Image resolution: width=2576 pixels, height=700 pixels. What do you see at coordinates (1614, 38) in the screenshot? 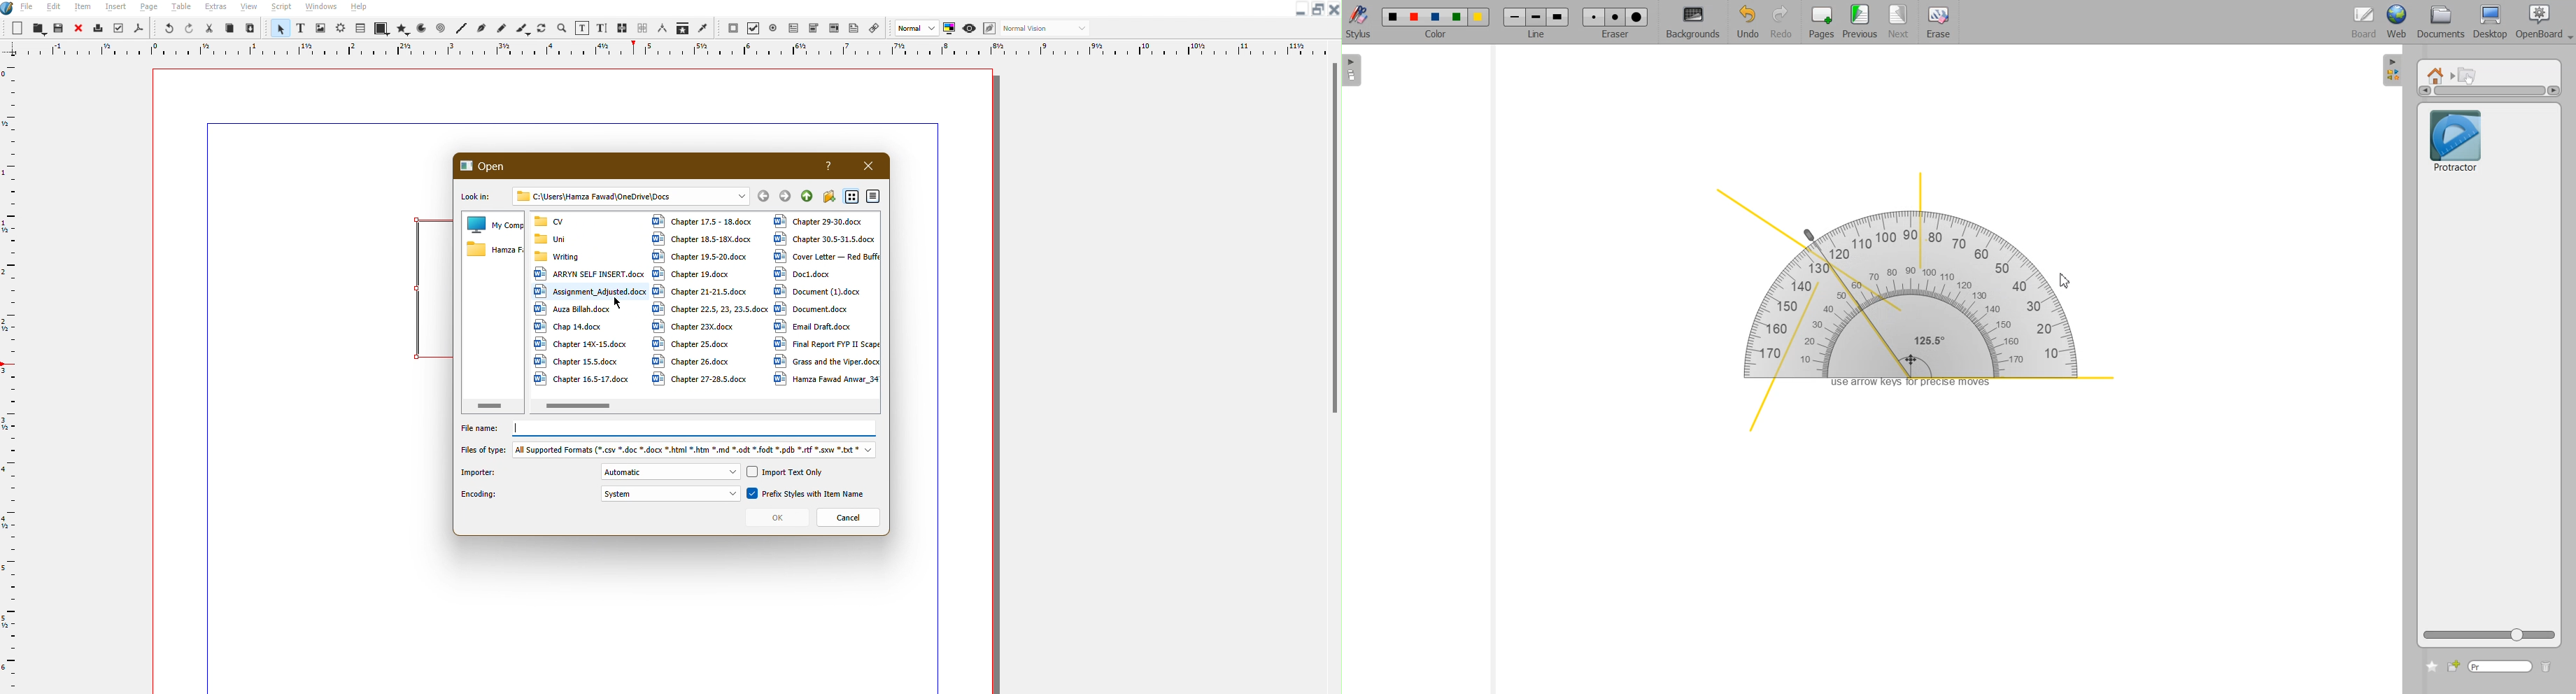
I see `eraser` at bounding box center [1614, 38].